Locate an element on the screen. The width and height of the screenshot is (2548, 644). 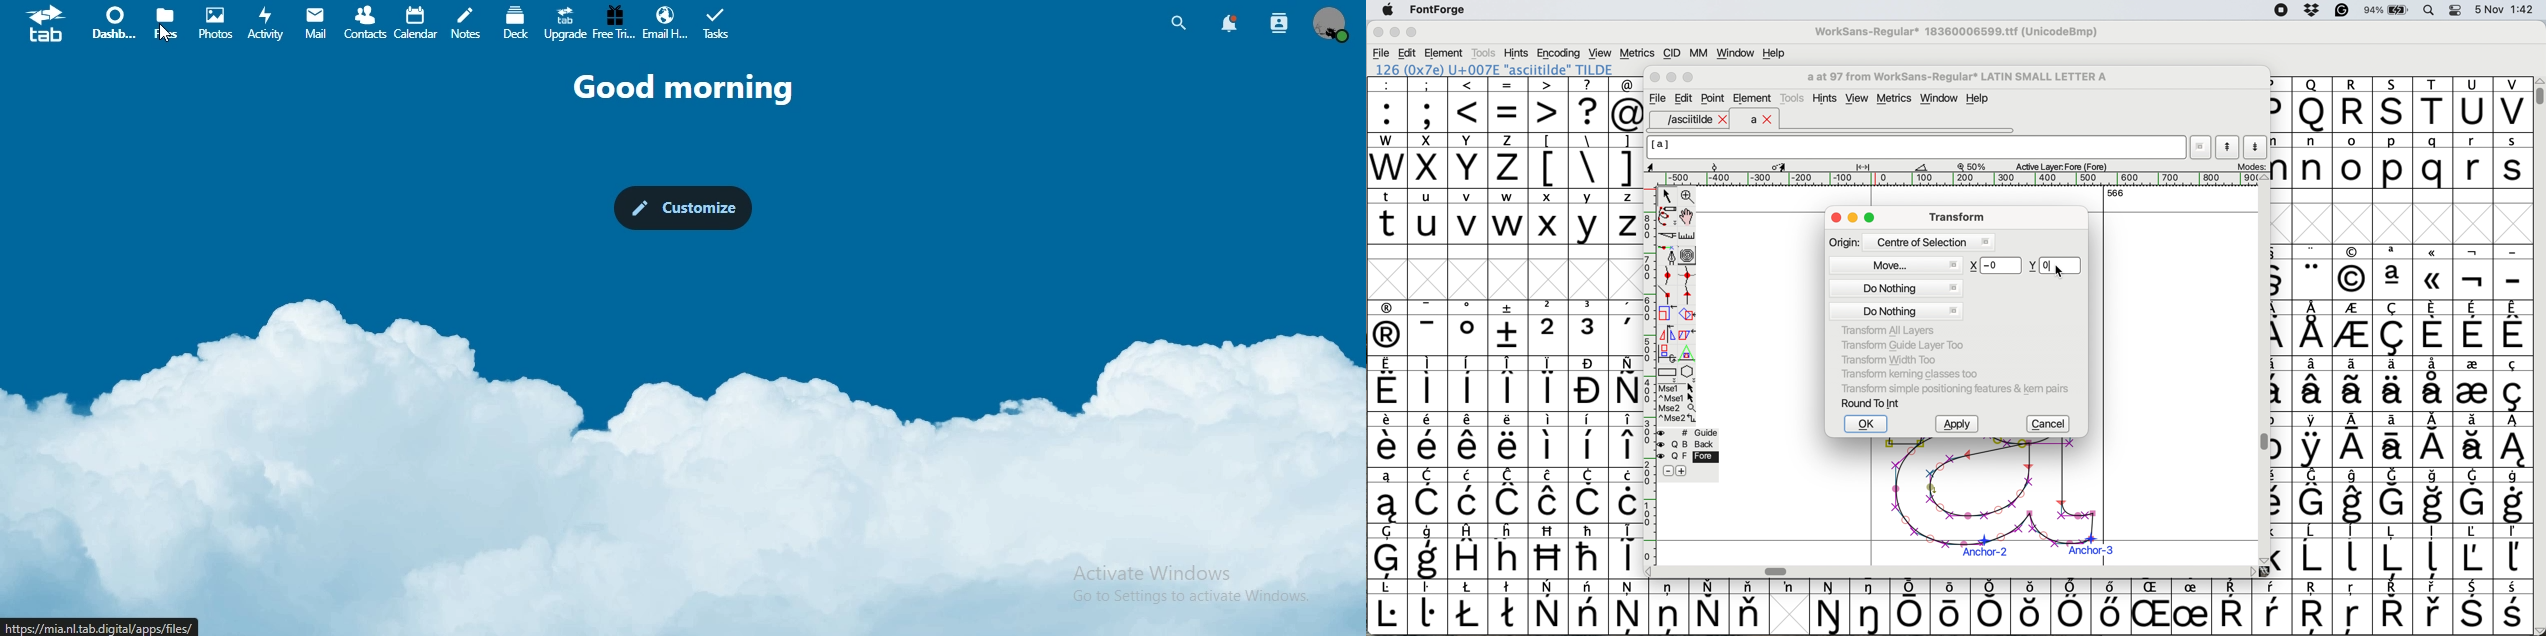
maximise is located at coordinates (1871, 219).